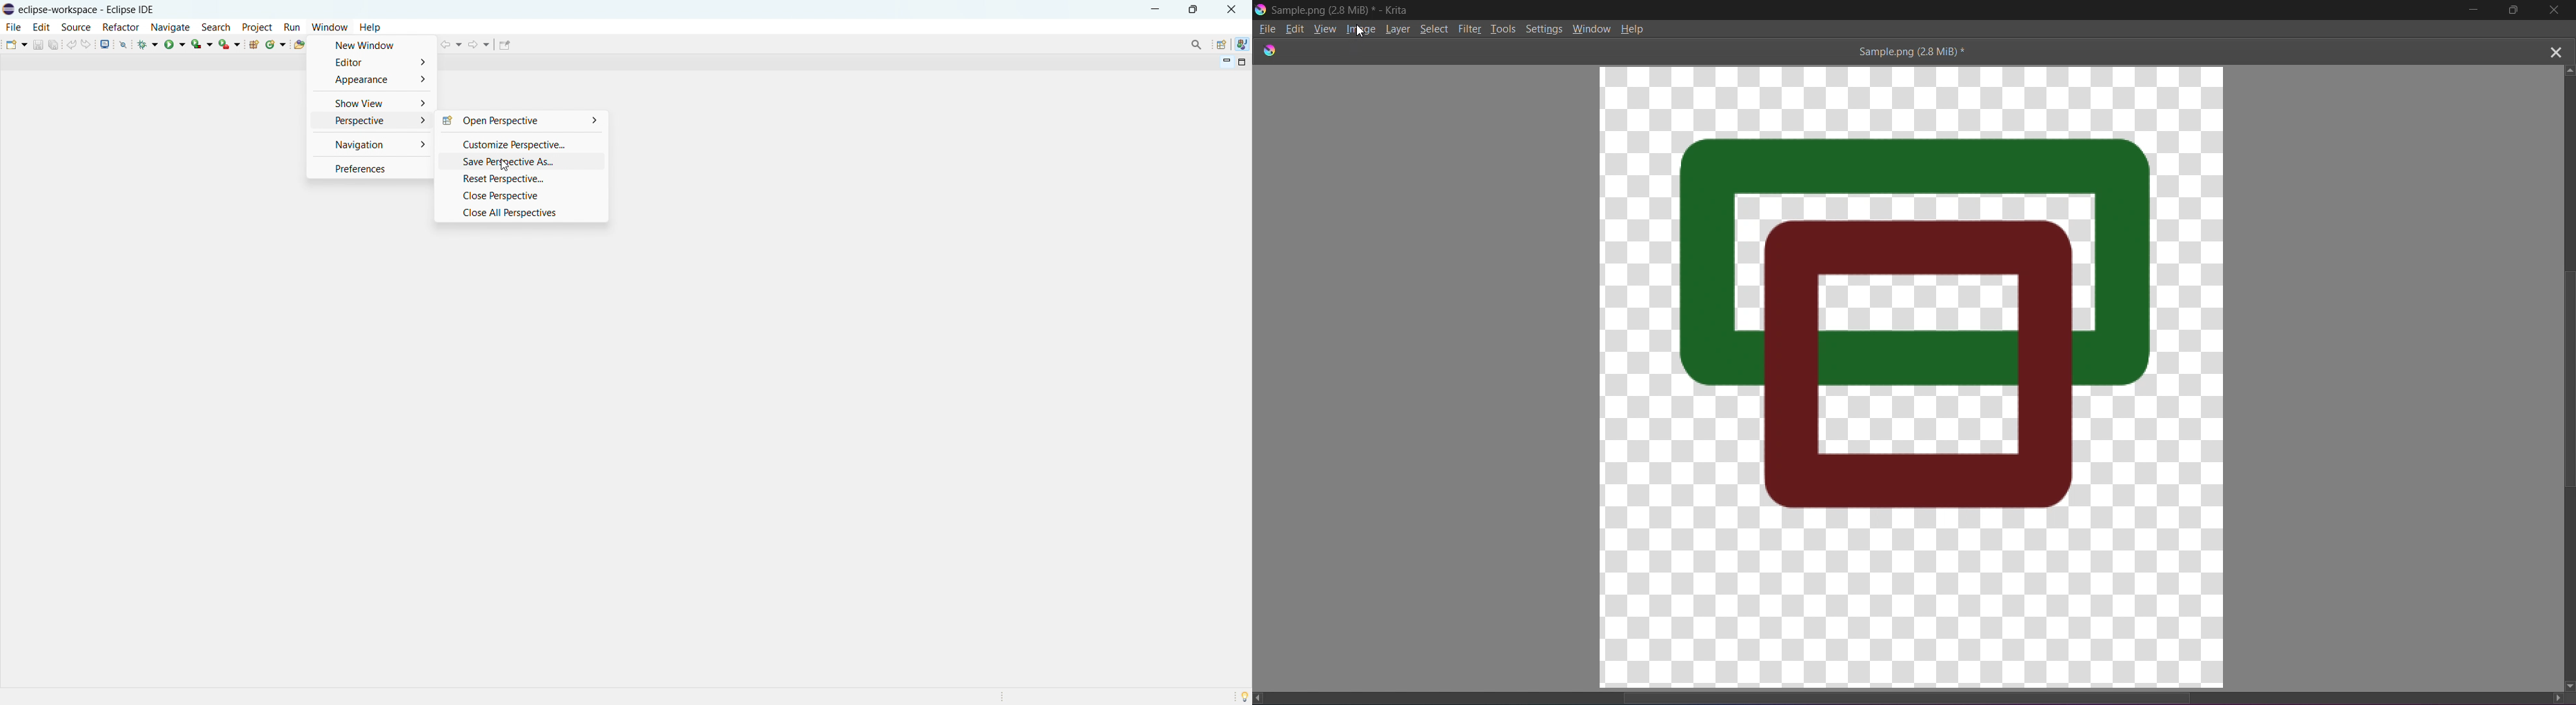  What do you see at coordinates (505, 45) in the screenshot?
I see `pin editor` at bounding box center [505, 45].